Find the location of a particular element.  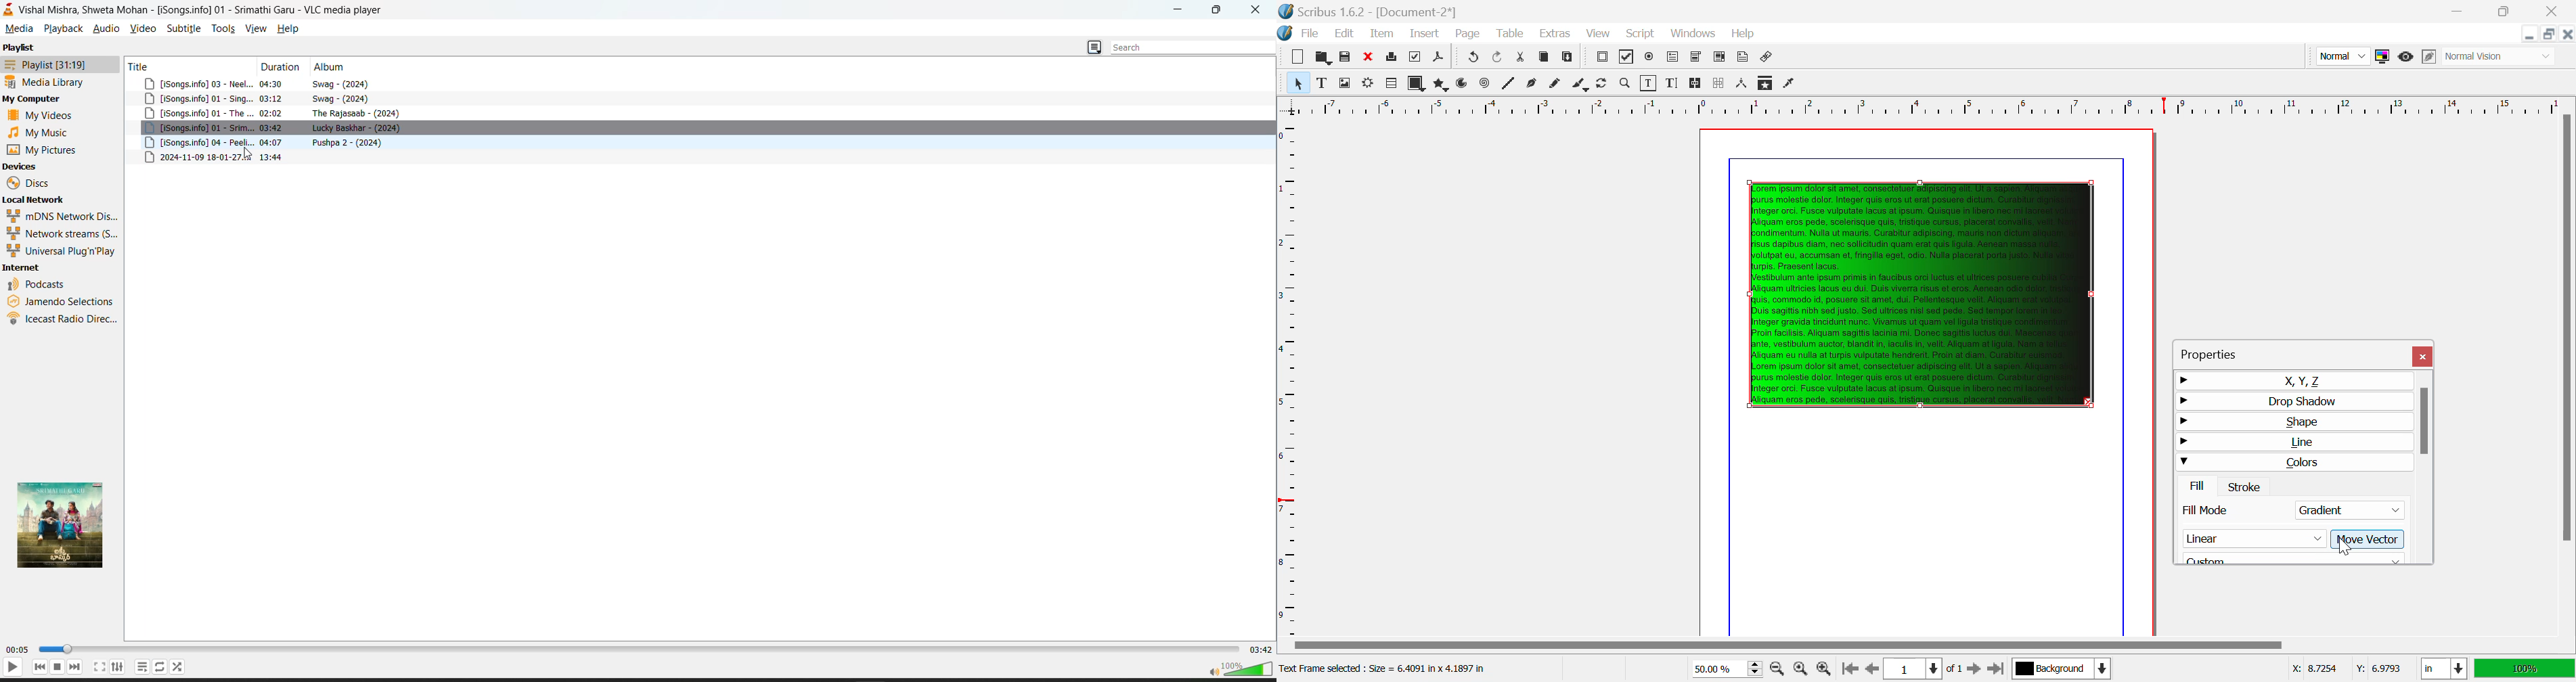

Last Page is located at coordinates (1995, 669).